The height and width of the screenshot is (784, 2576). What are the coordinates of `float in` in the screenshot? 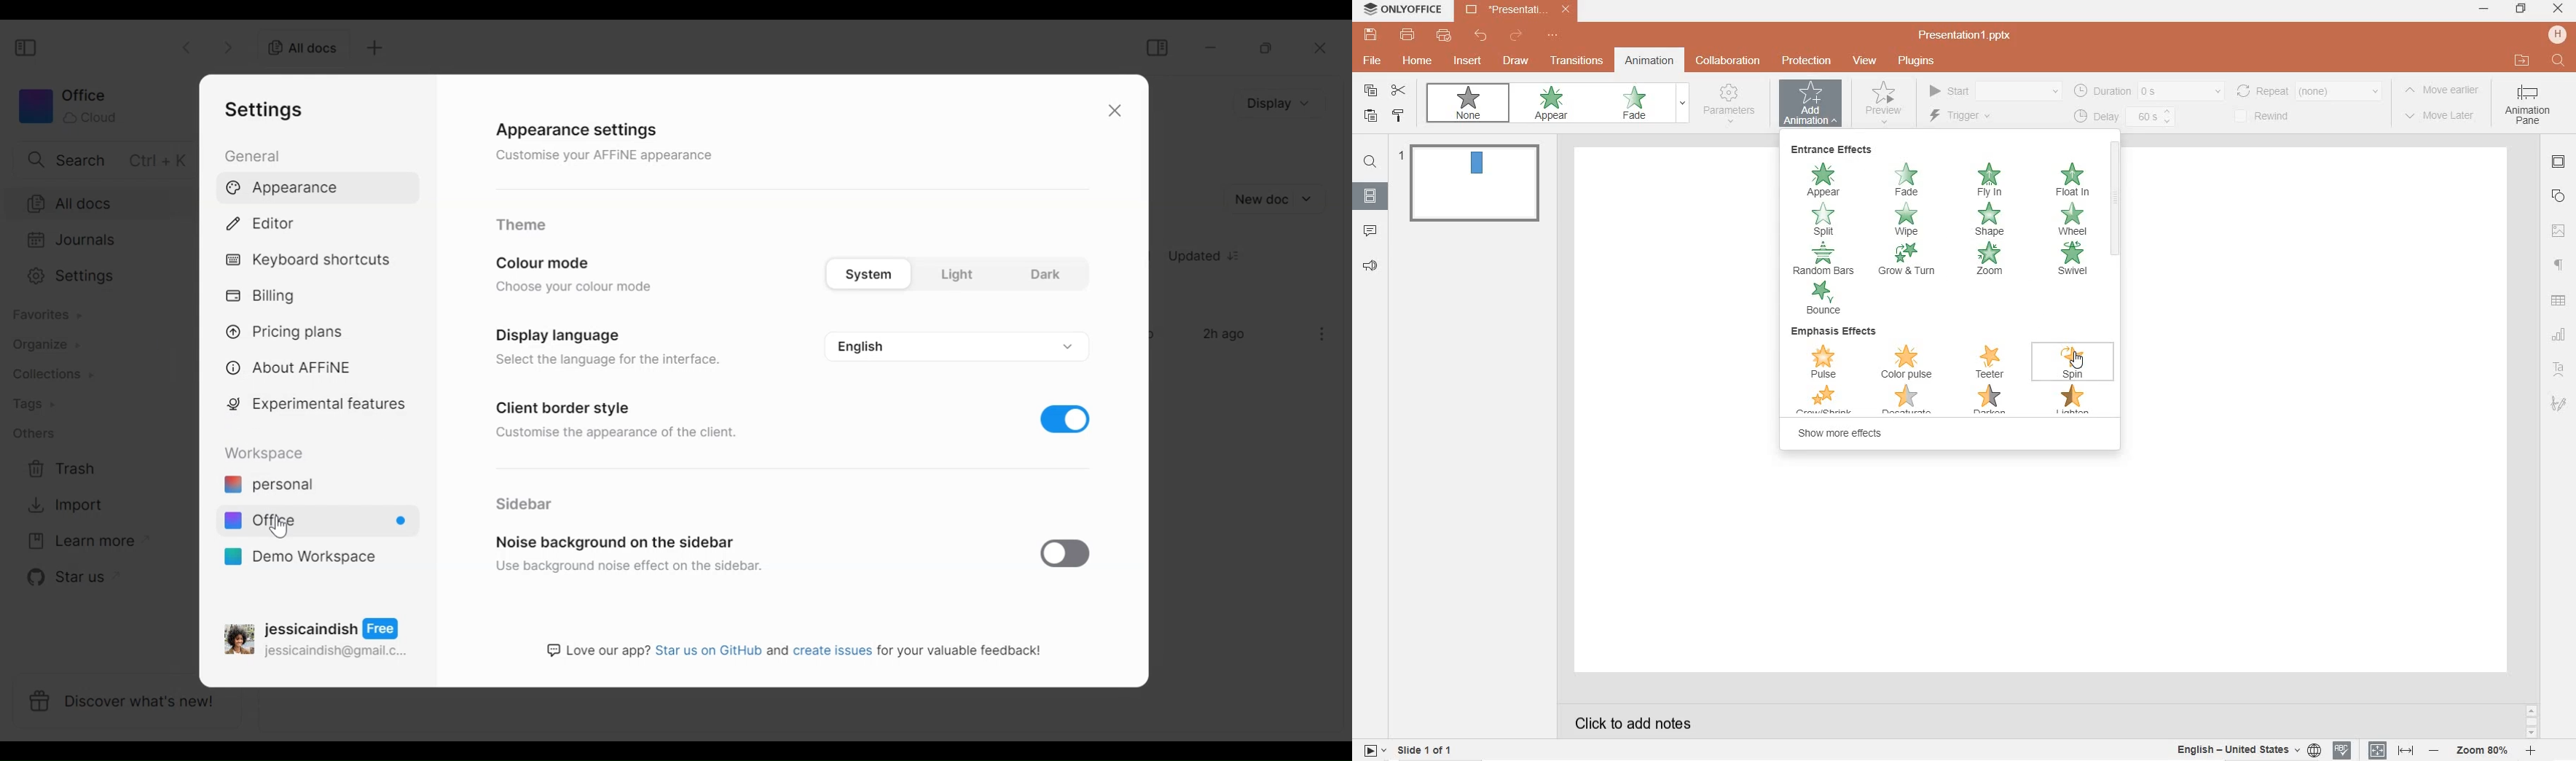 It's located at (2072, 179).